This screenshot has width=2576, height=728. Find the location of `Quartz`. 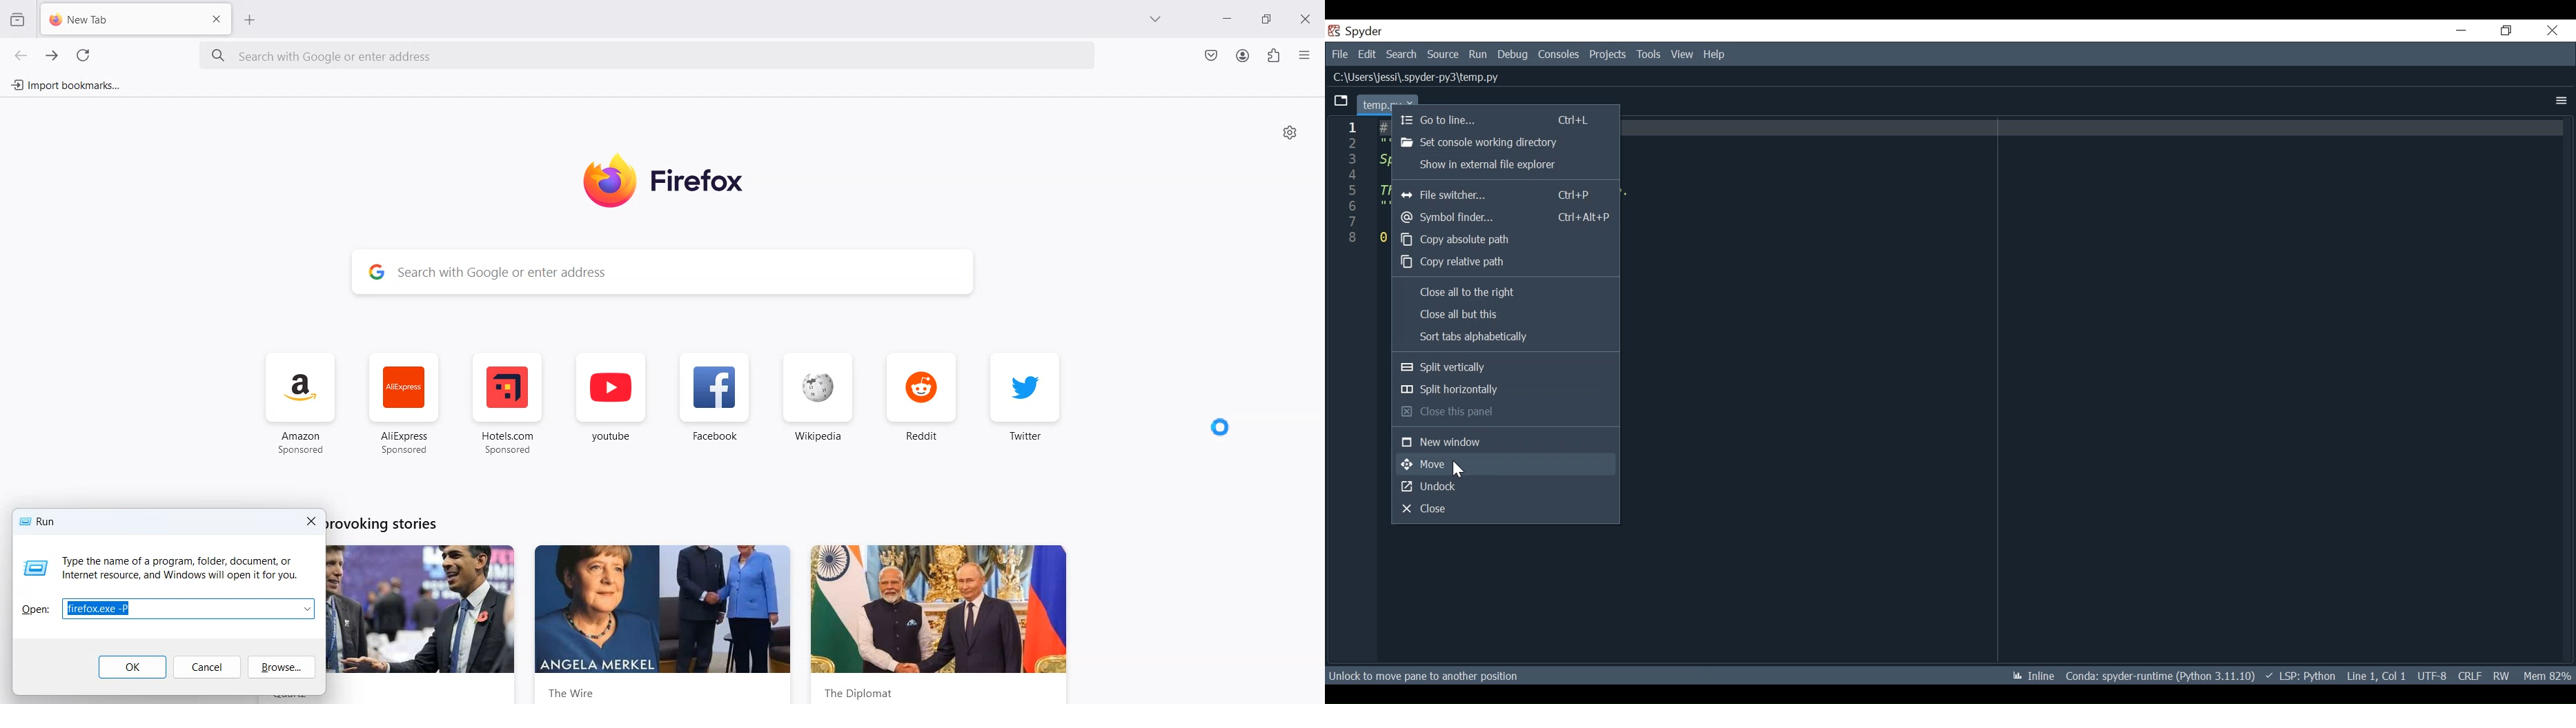

Quartz is located at coordinates (426, 625).